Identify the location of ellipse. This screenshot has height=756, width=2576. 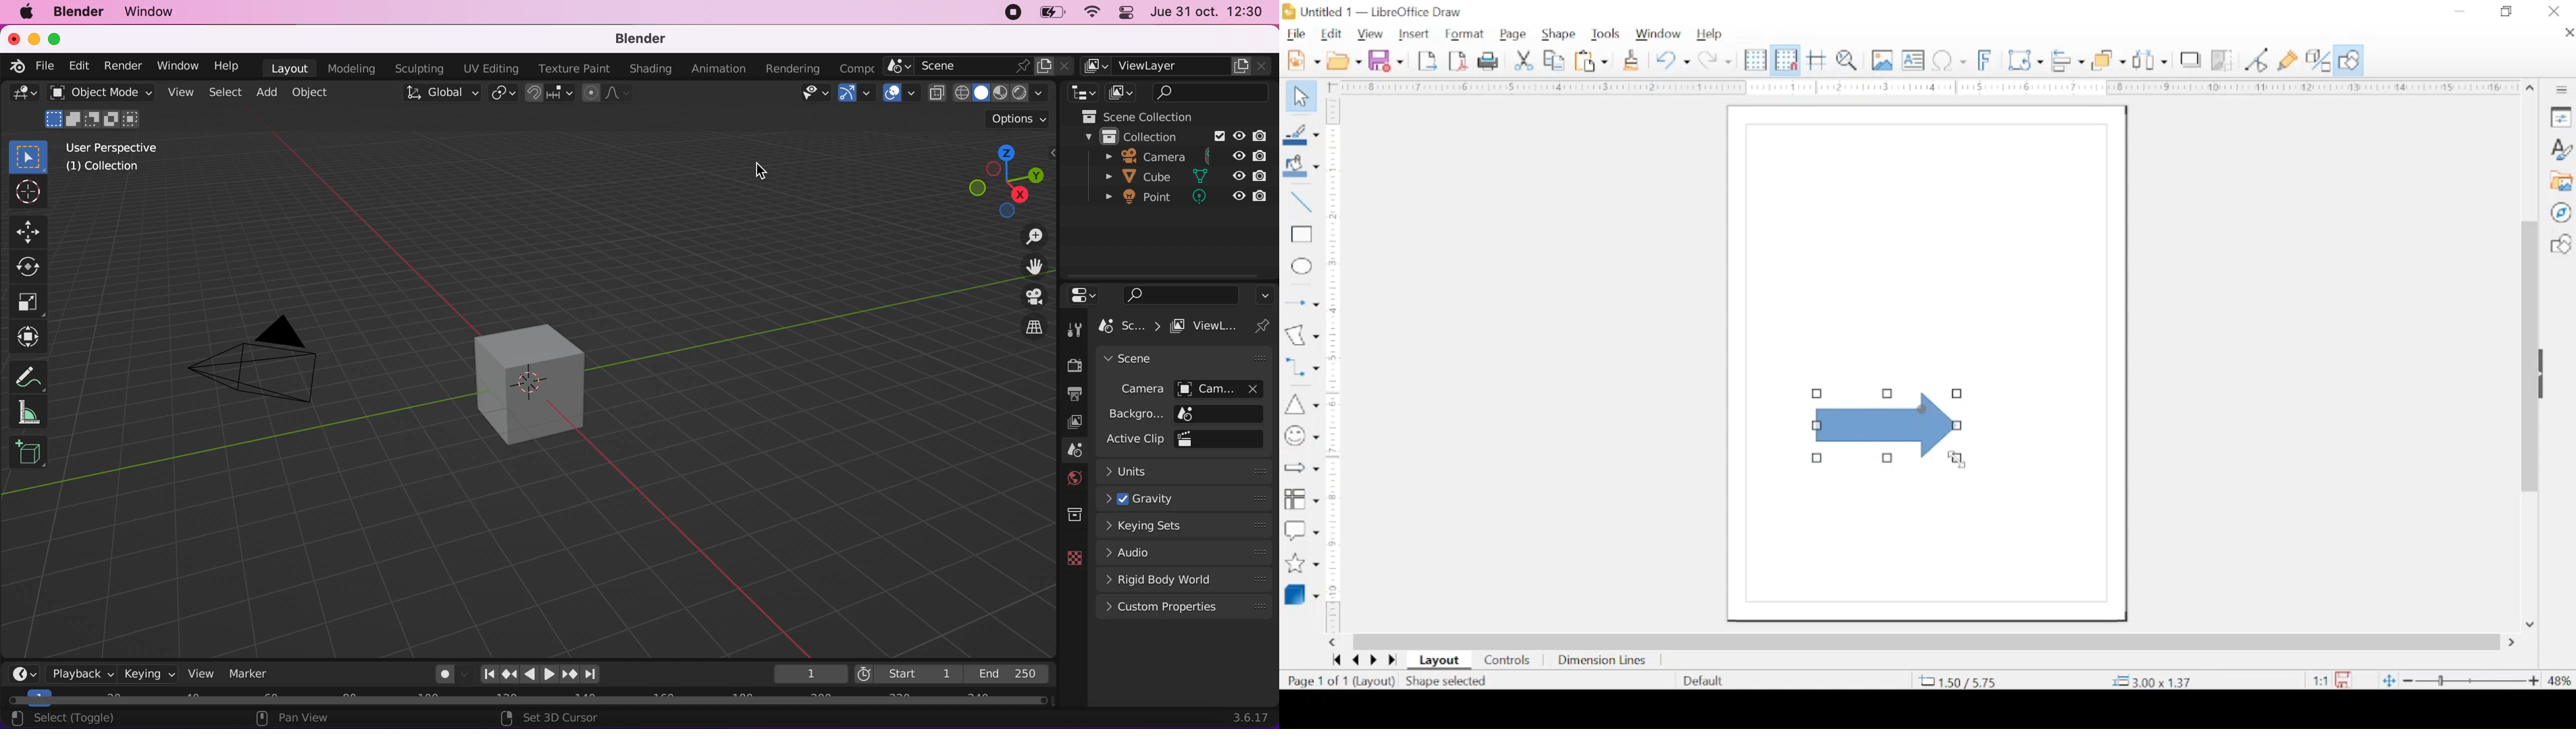
(1303, 268).